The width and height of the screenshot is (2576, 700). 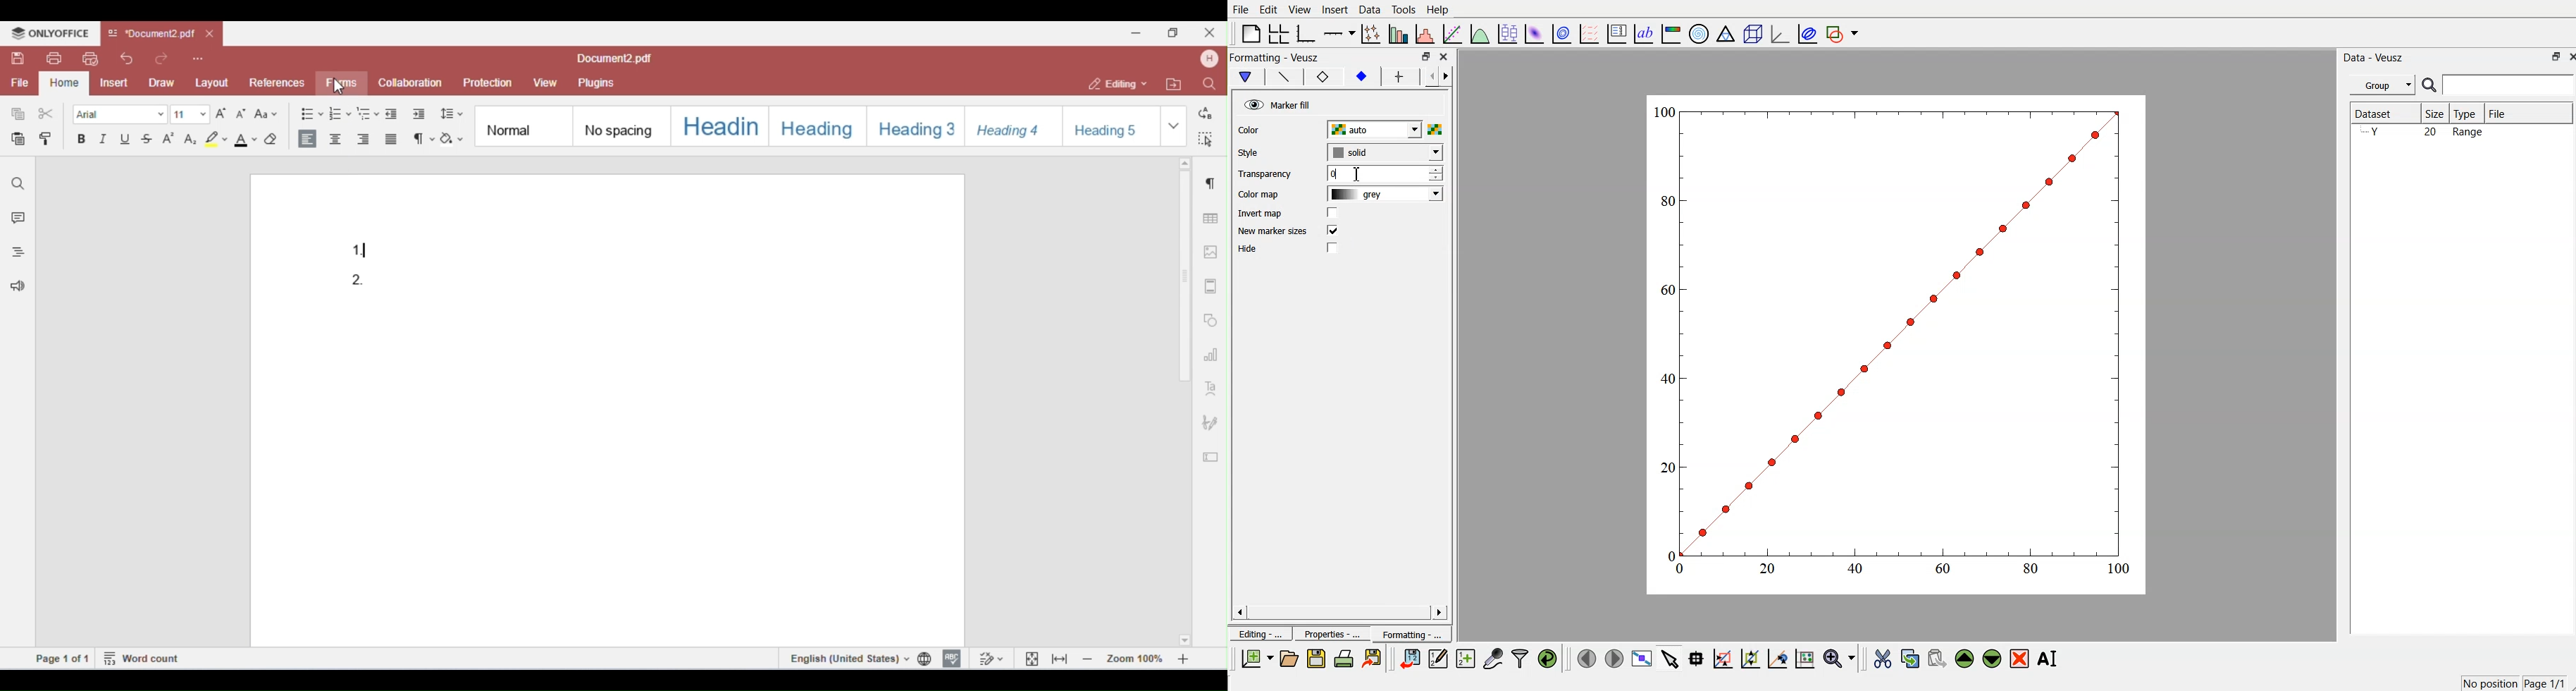 What do you see at coordinates (2379, 56) in the screenshot?
I see `Data - Veusz` at bounding box center [2379, 56].